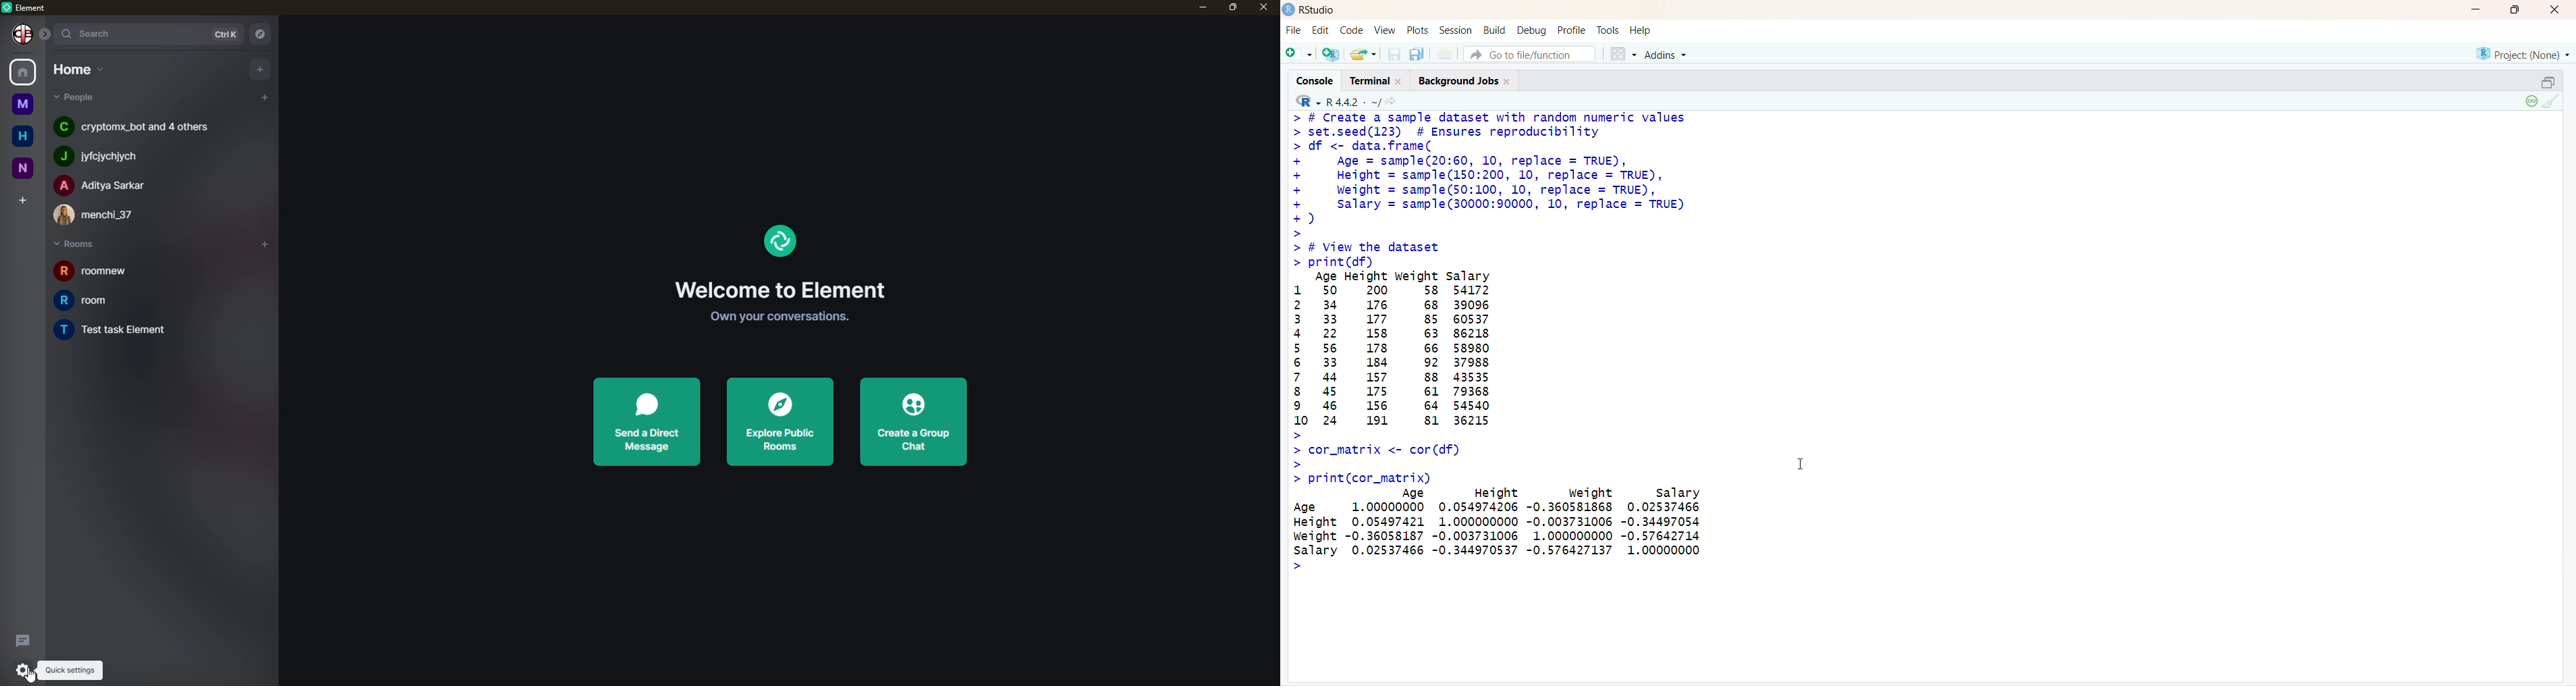  What do you see at coordinates (1446, 53) in the screenshot?
I see `Print the current file` at bounding box center [1446, 53].